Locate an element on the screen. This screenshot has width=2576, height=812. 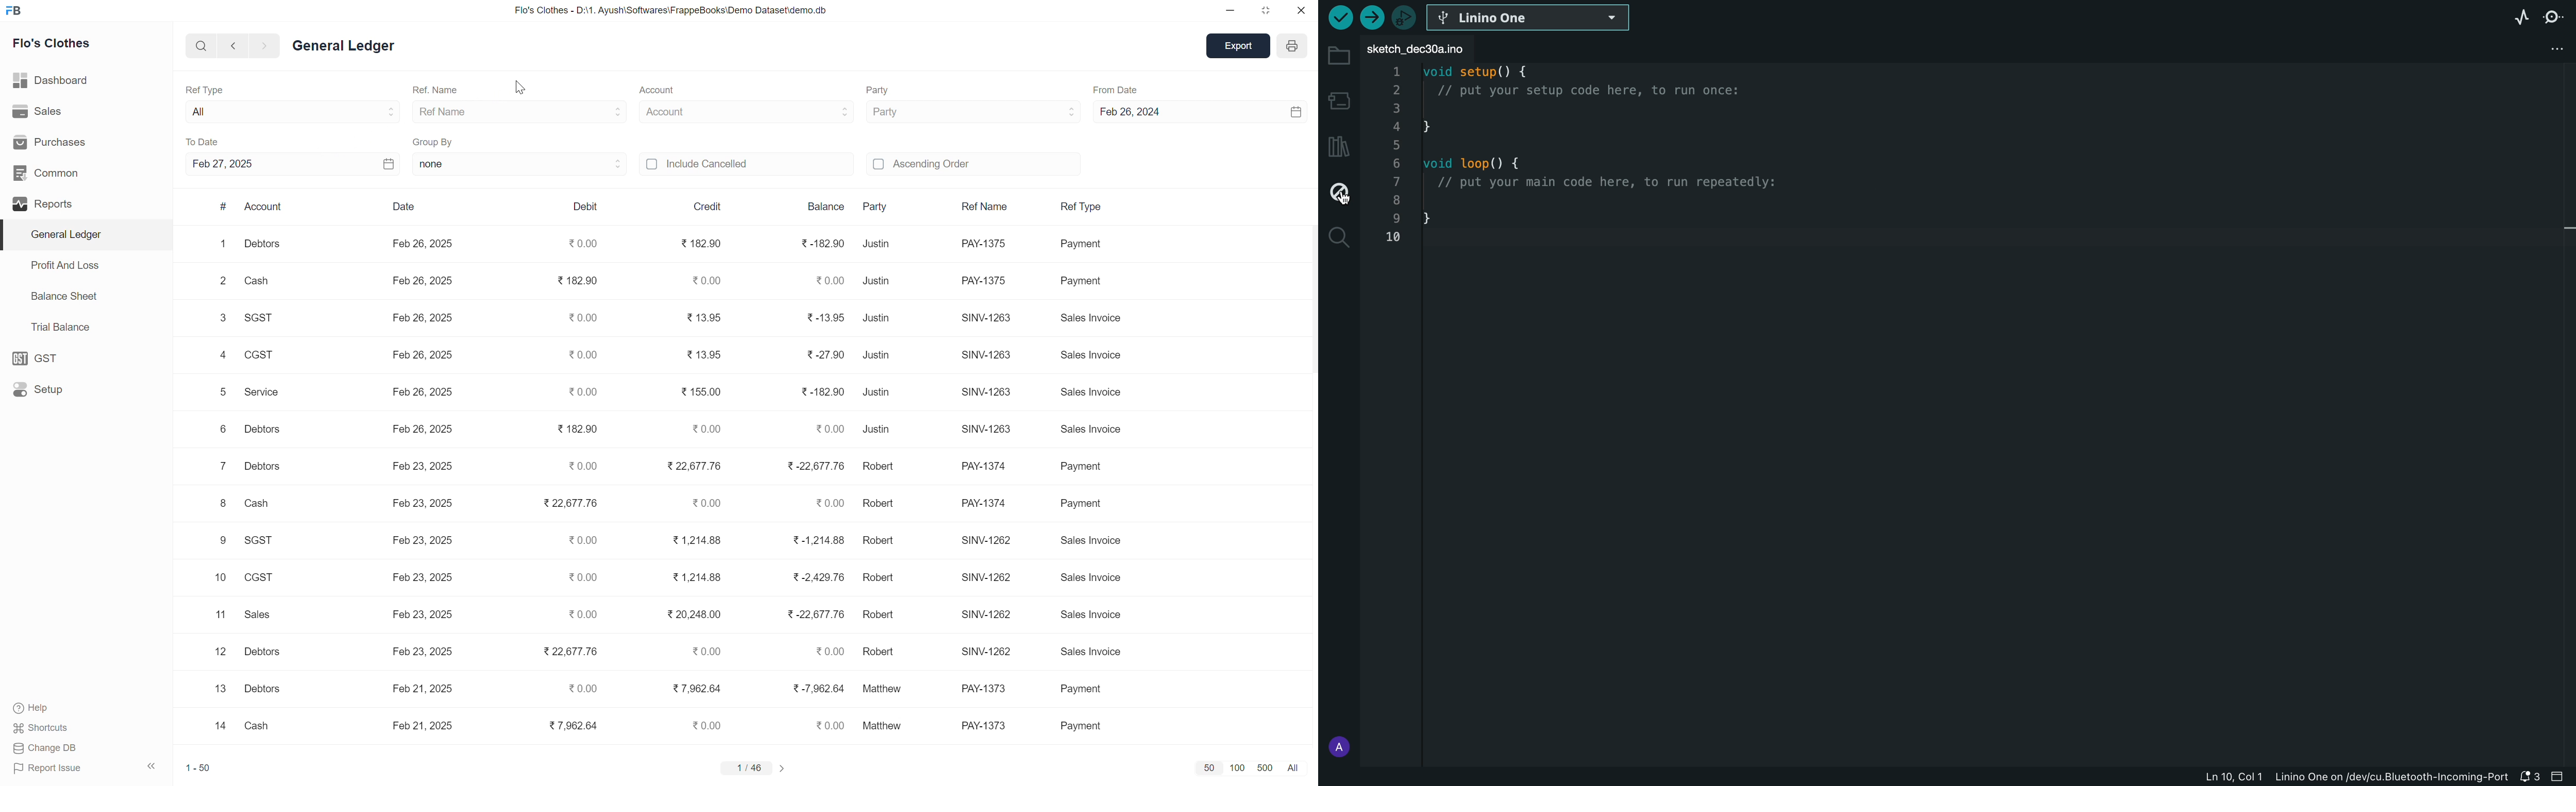
ref name is located at coordinates (1079, 207).